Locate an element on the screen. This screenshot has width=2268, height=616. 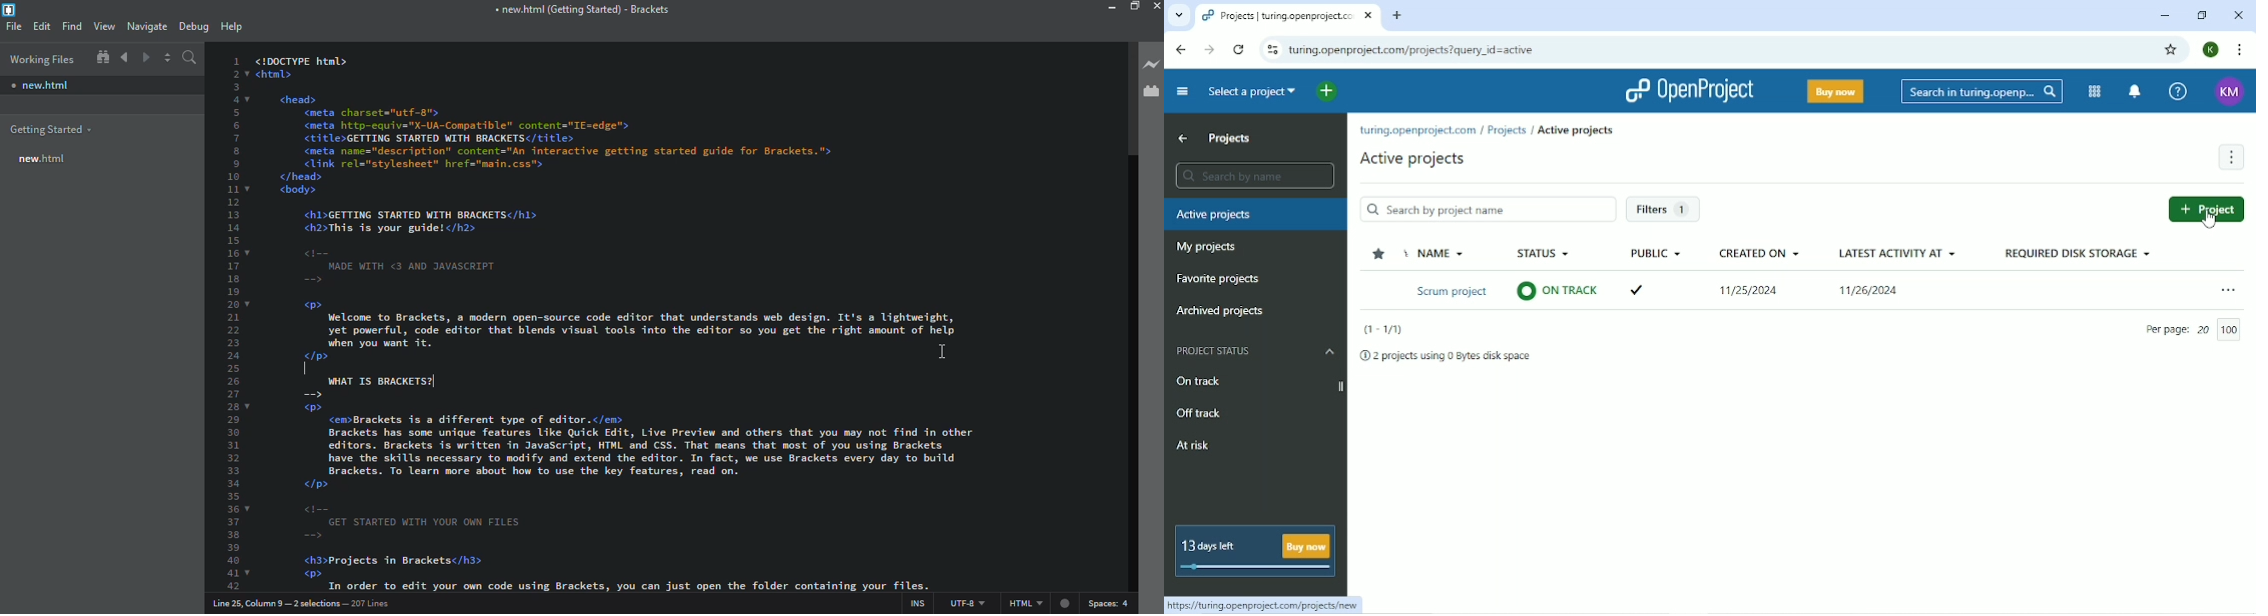
11/26/2024 is located at coordinates (1873, 293).